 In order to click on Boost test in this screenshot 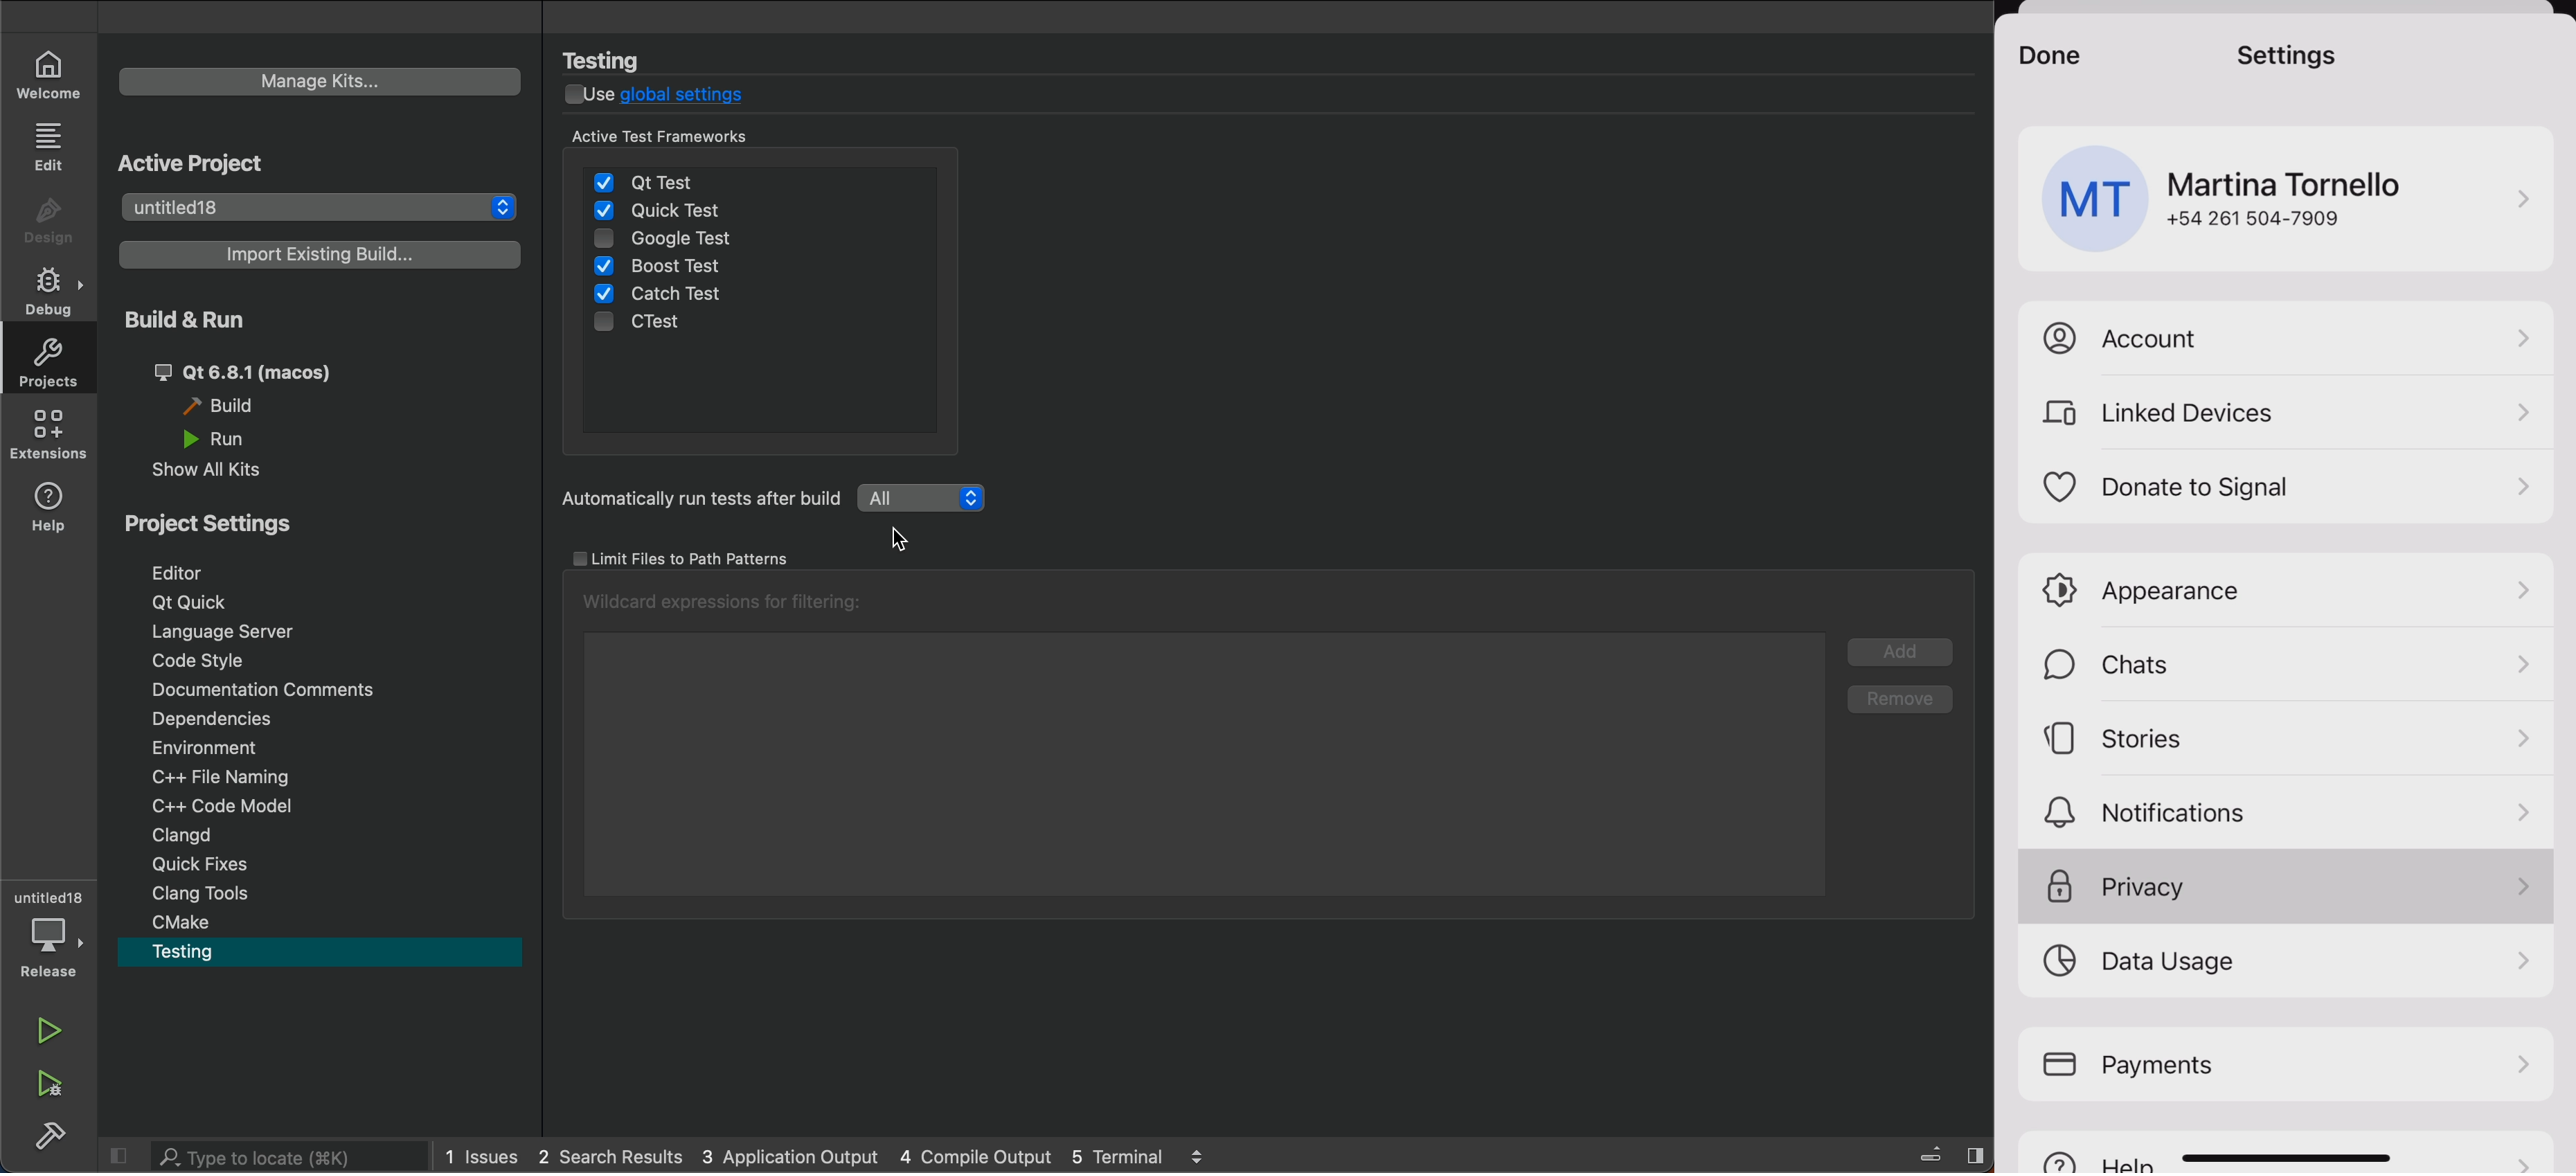, I will do `click(668, 266)`.